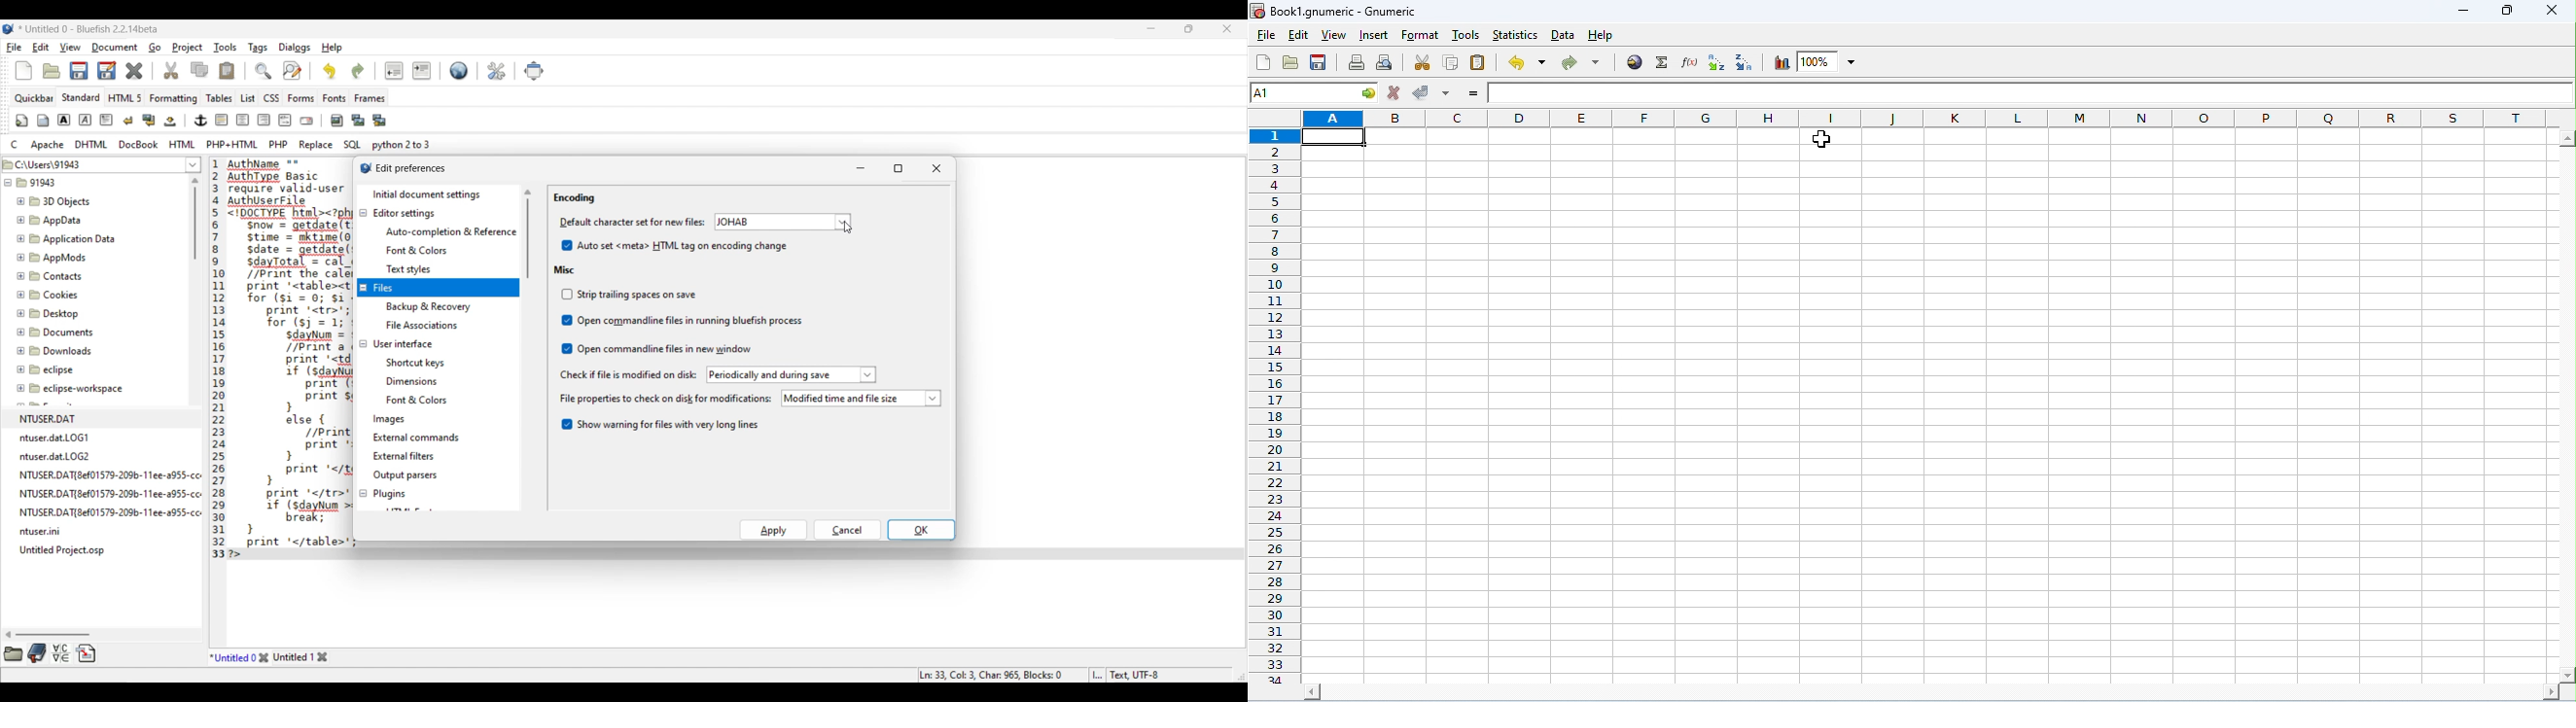  I want to click on User interface settings, so click(403, 345).